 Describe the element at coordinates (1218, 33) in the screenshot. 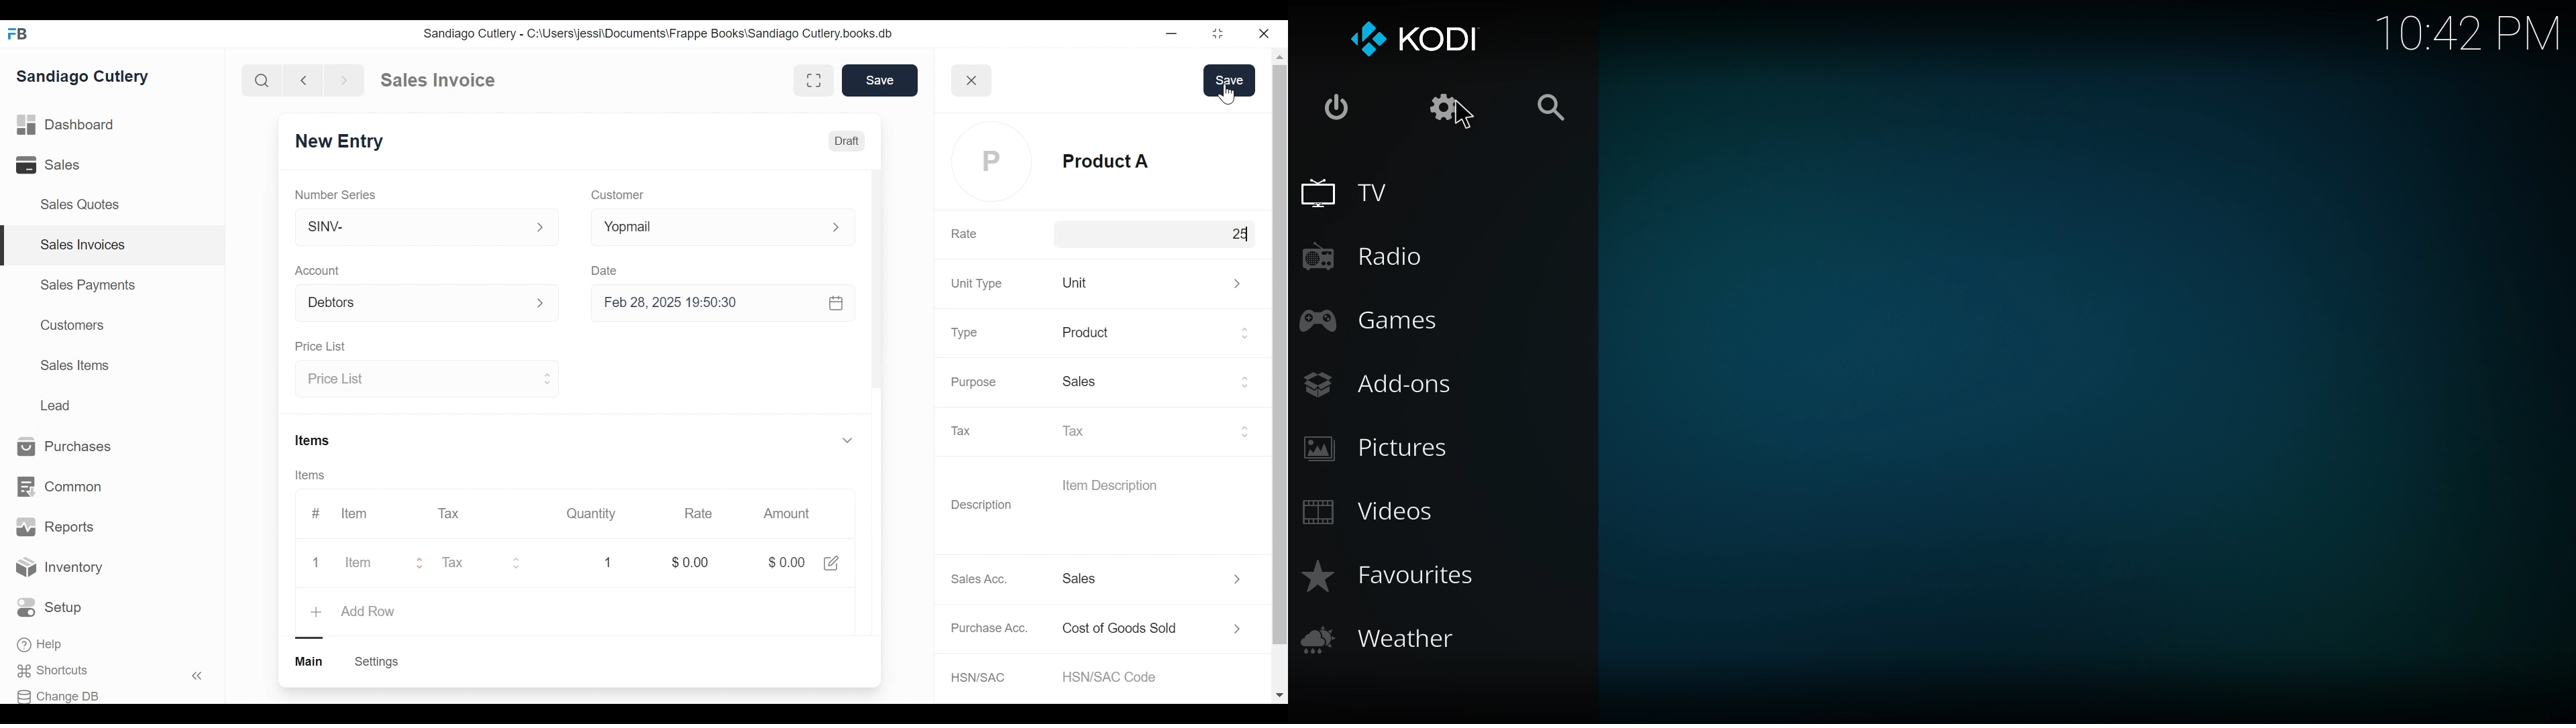

I see `restore` at that location.